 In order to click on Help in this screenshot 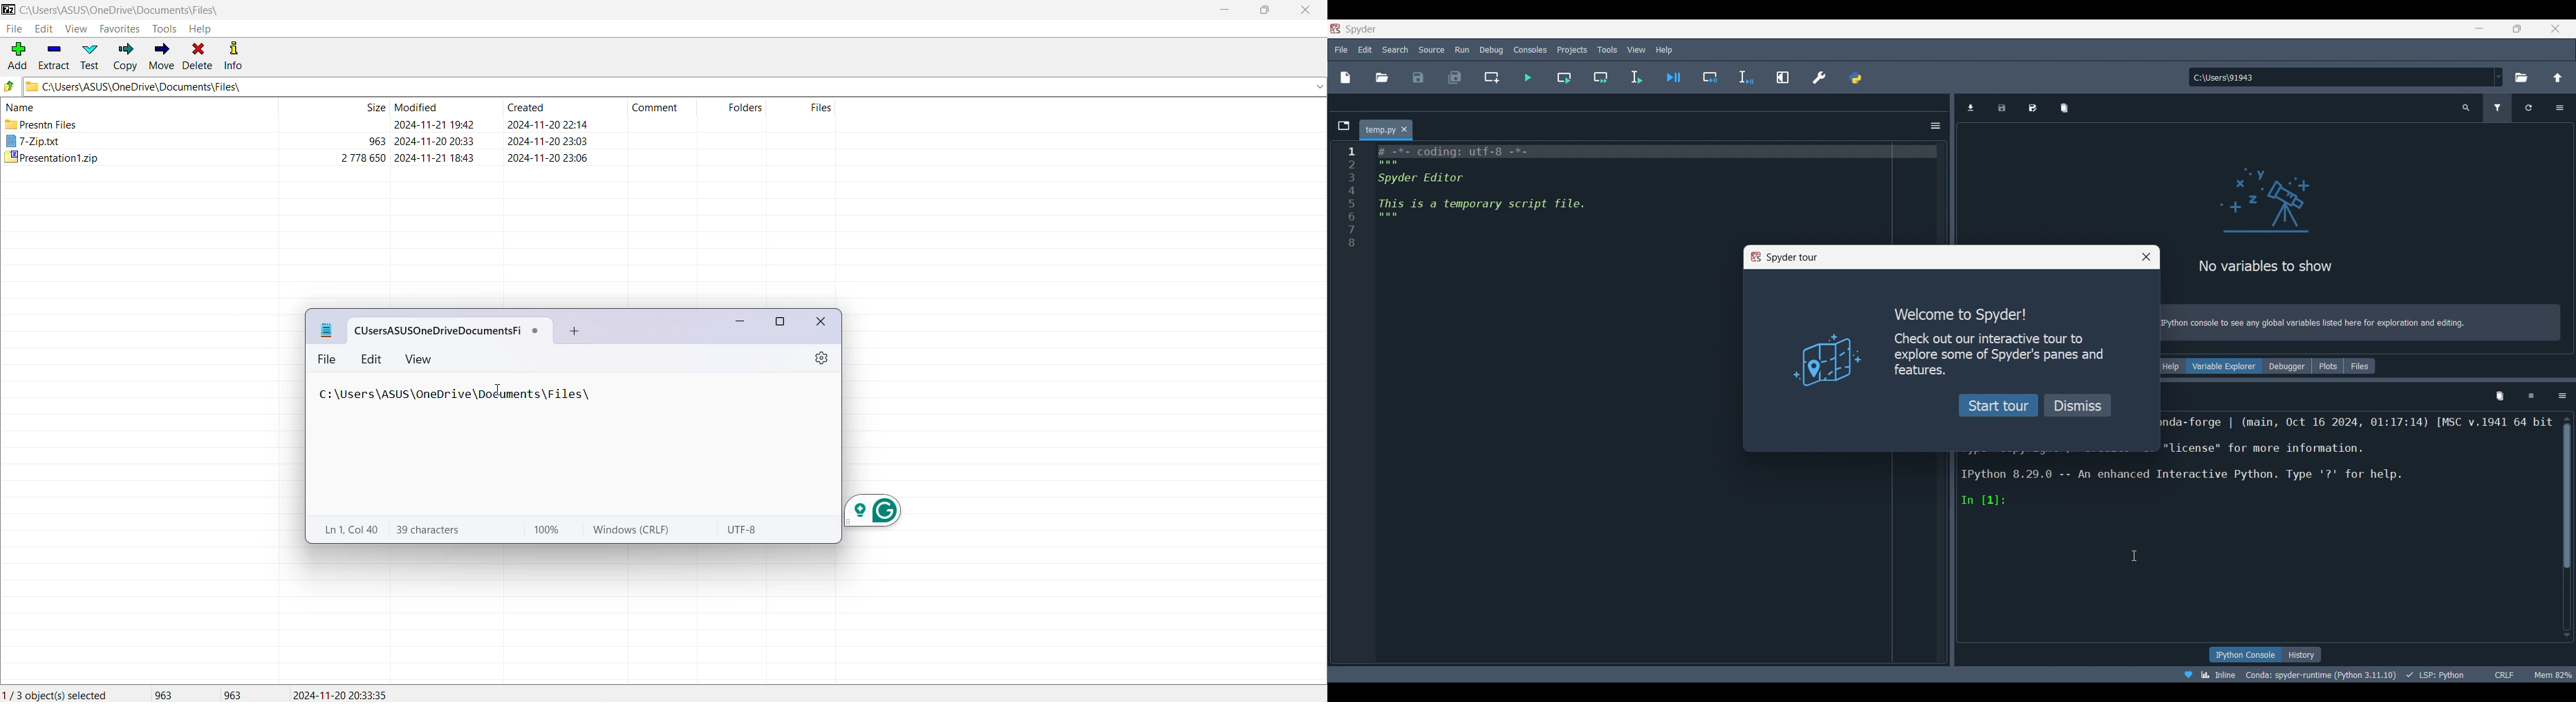, I will do `click(2174, 366)`.